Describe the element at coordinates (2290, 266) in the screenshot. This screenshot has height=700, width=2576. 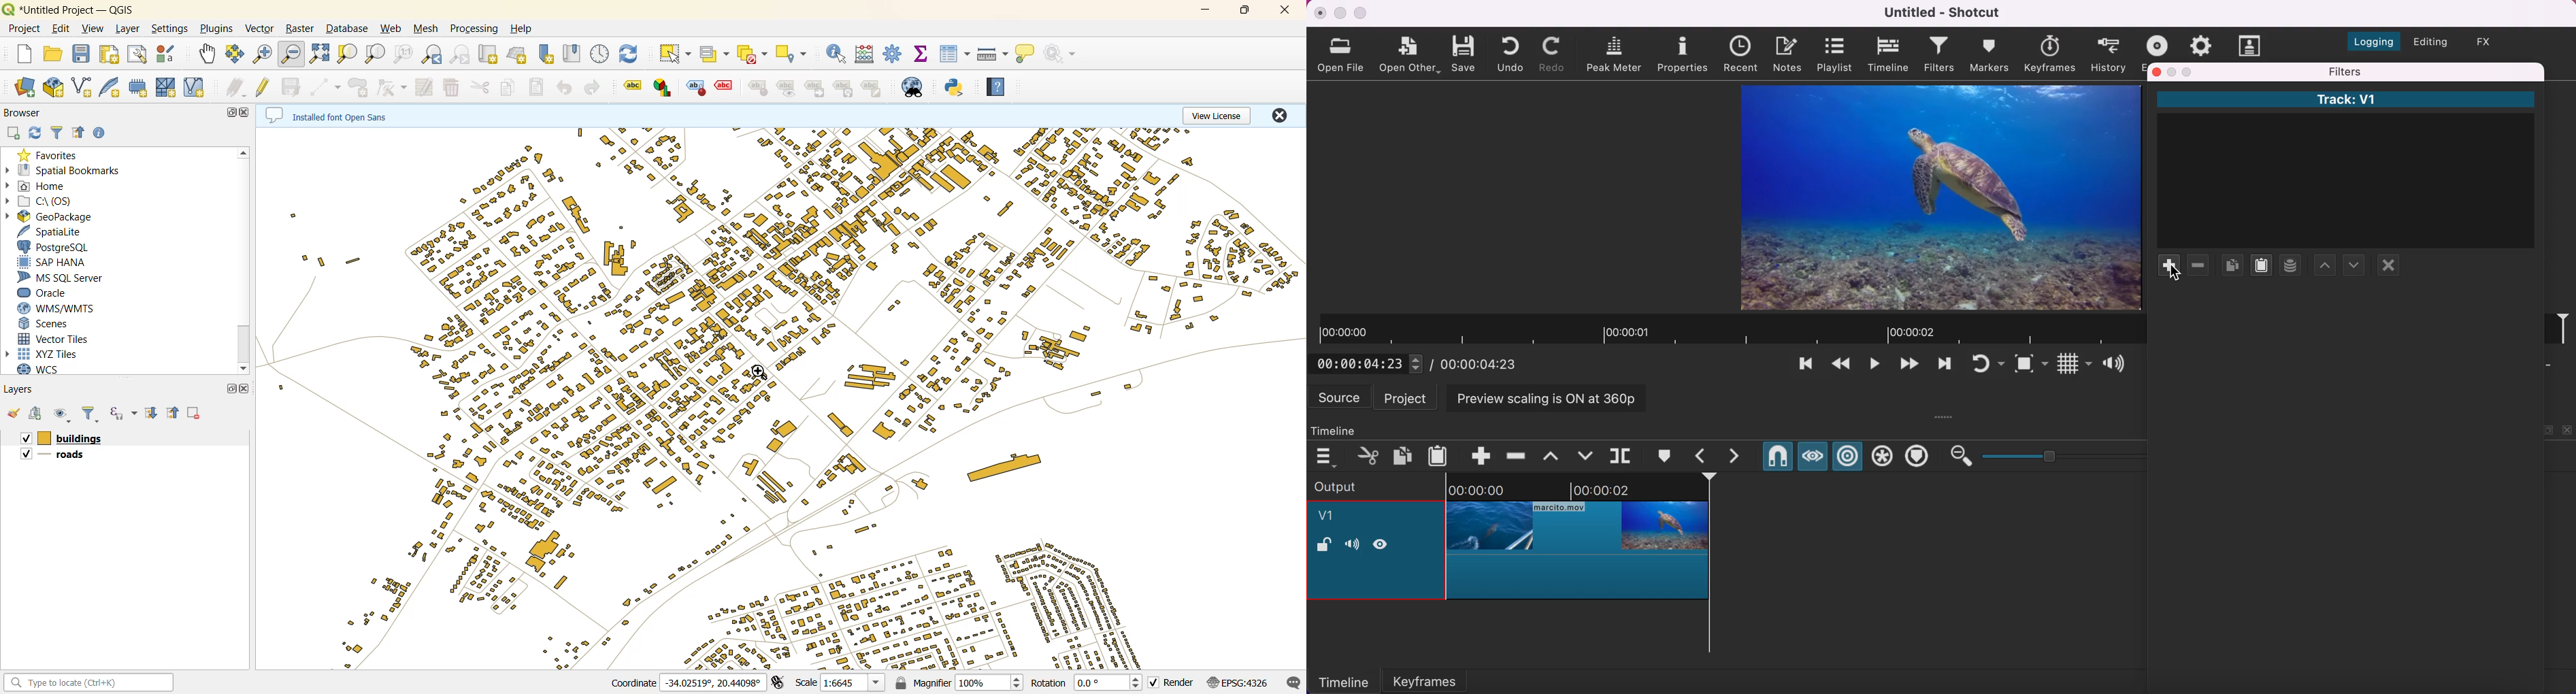
I see `select filter set` at that location.